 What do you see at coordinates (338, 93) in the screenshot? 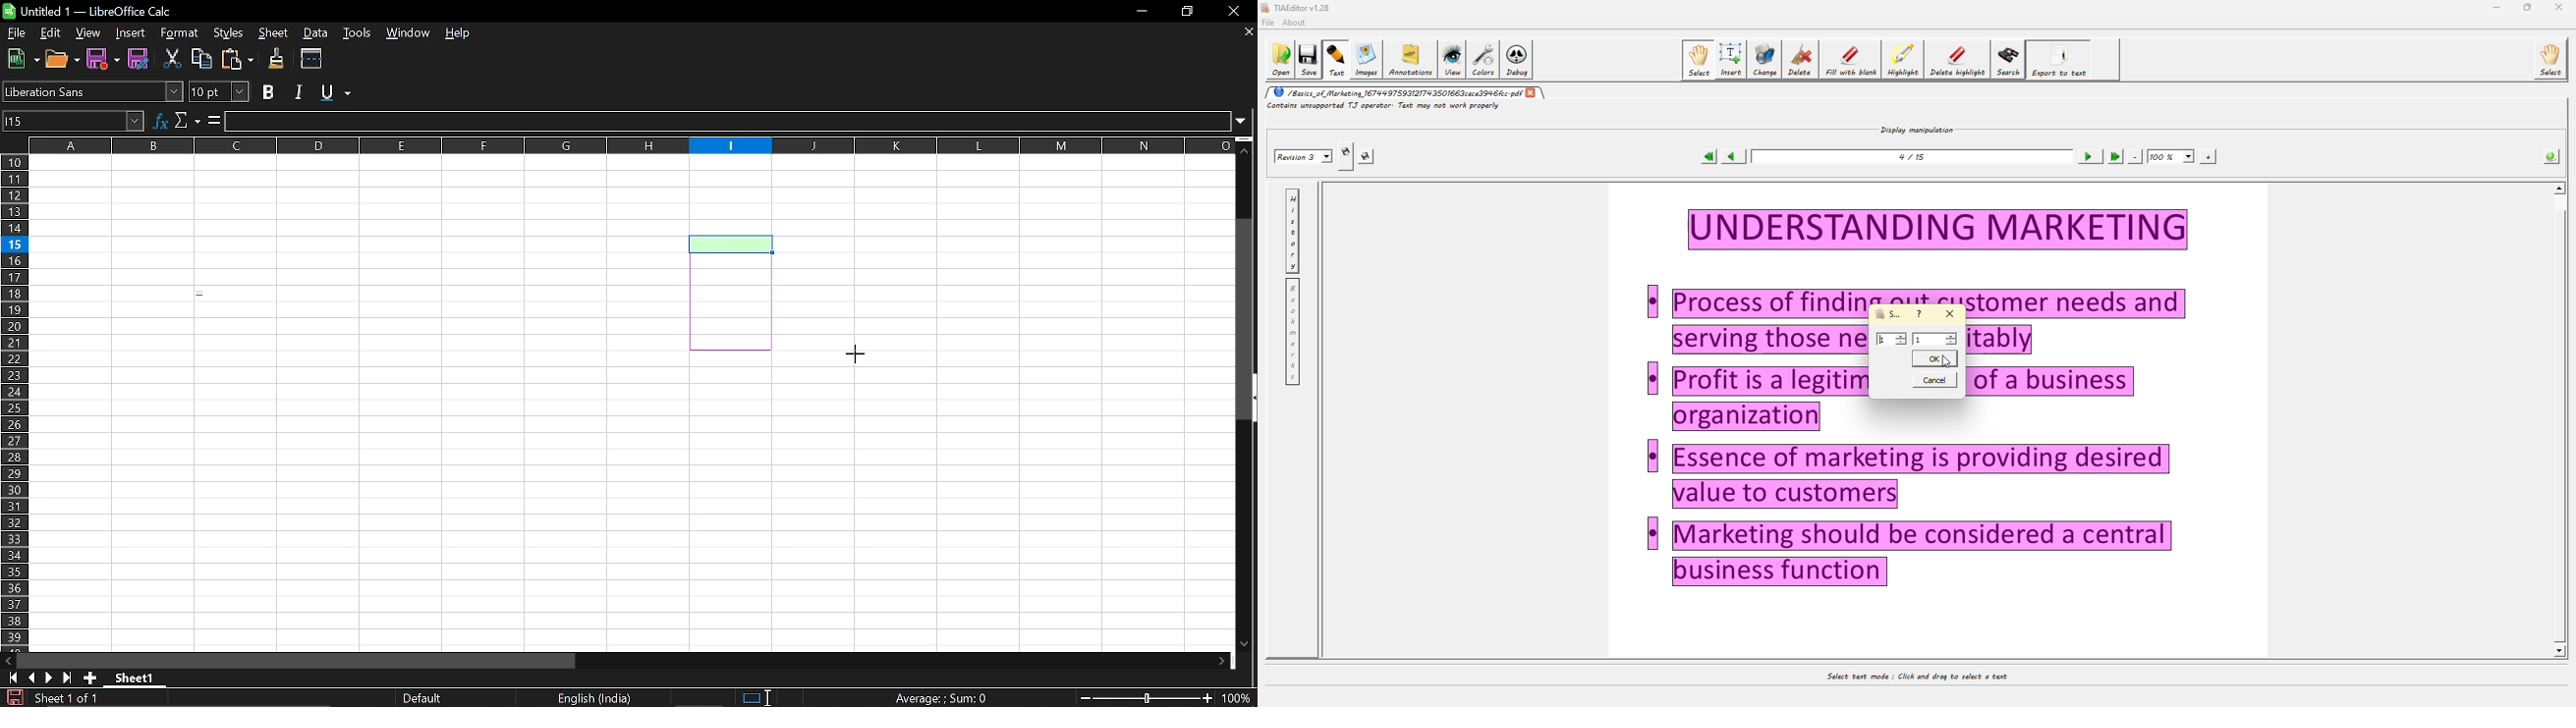
I see `Underline` at bounding box center [338, 93].